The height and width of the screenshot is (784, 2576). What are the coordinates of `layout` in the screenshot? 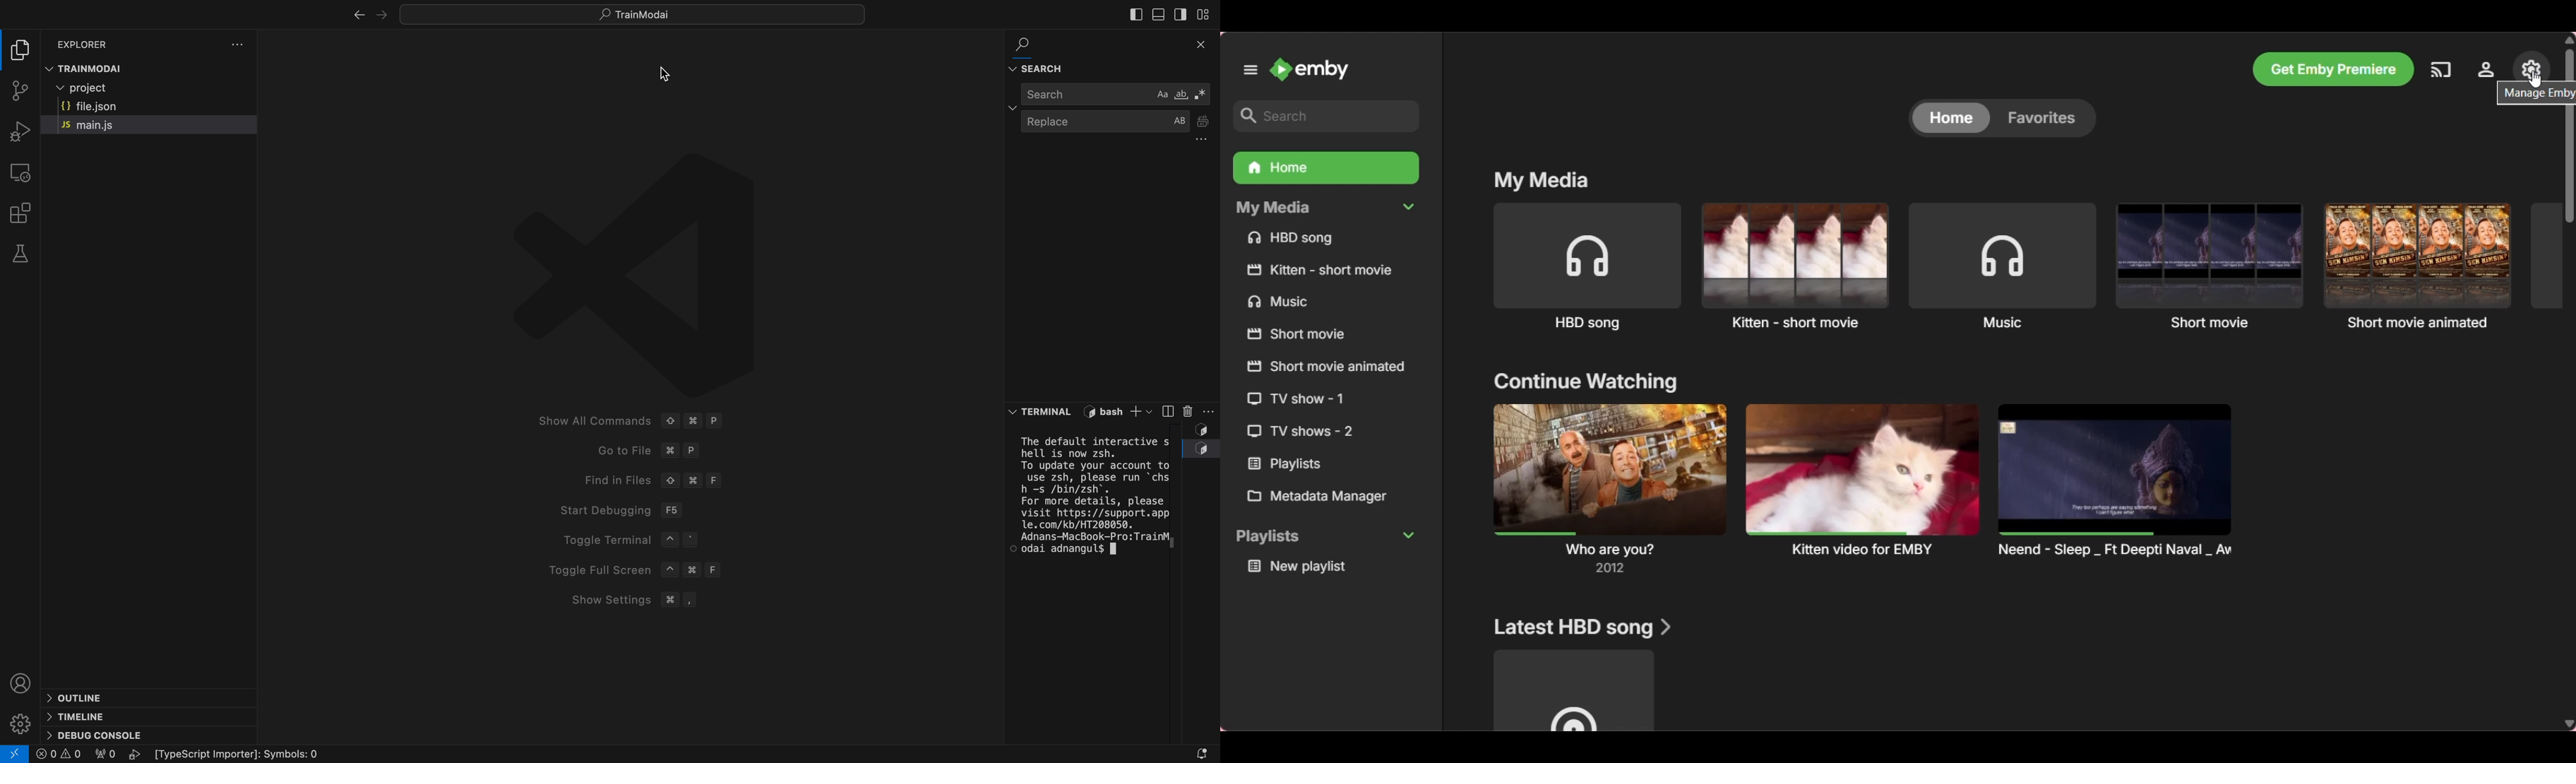 It's located at (1207, 14).